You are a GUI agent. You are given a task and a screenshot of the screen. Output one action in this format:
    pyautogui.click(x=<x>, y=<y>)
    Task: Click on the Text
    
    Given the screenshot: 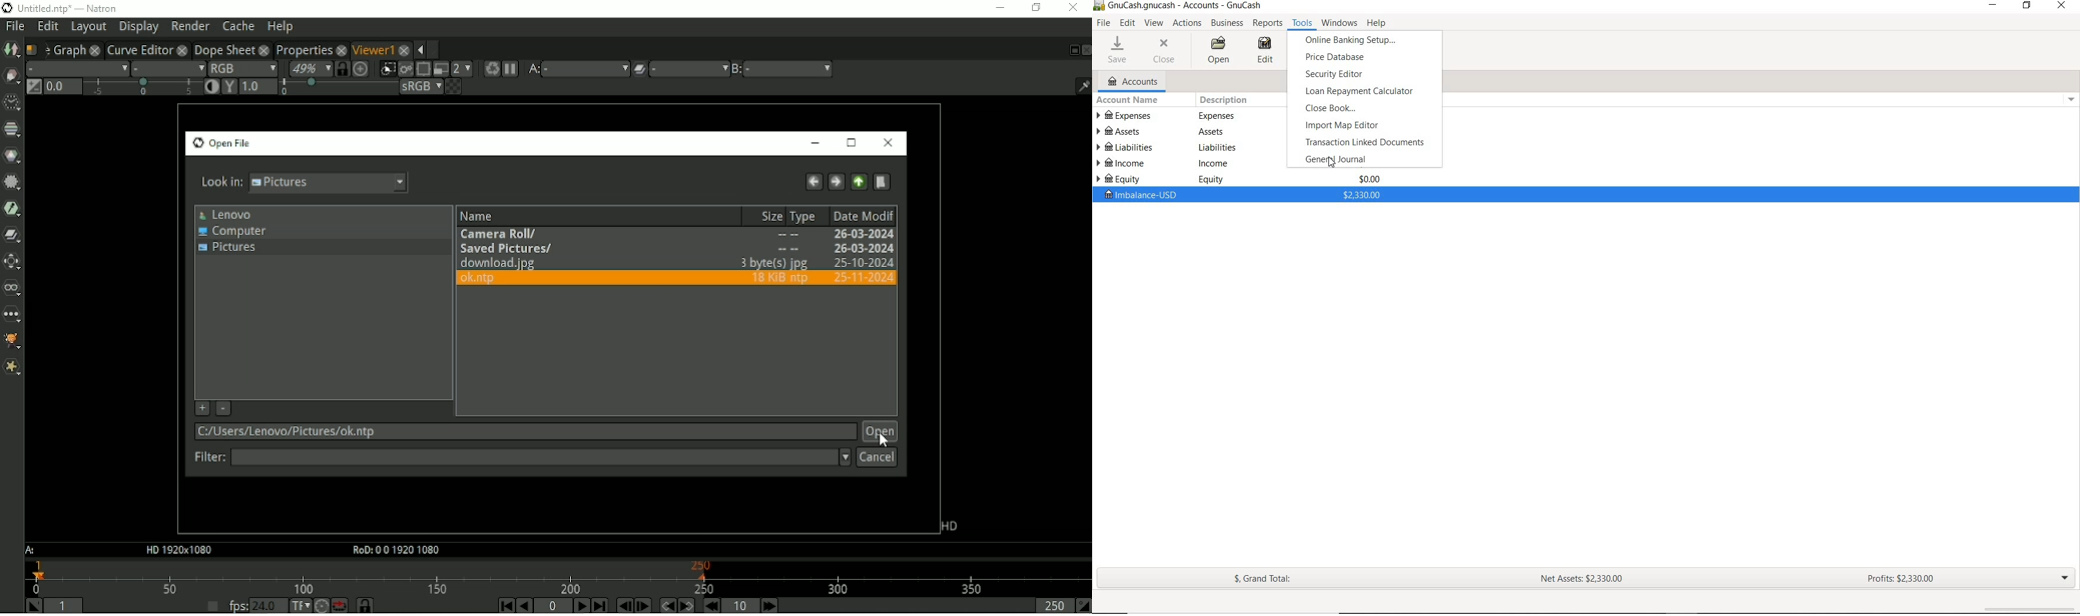 What is the action you would take?
    pyautogui.click(x=1185, y=6)
    